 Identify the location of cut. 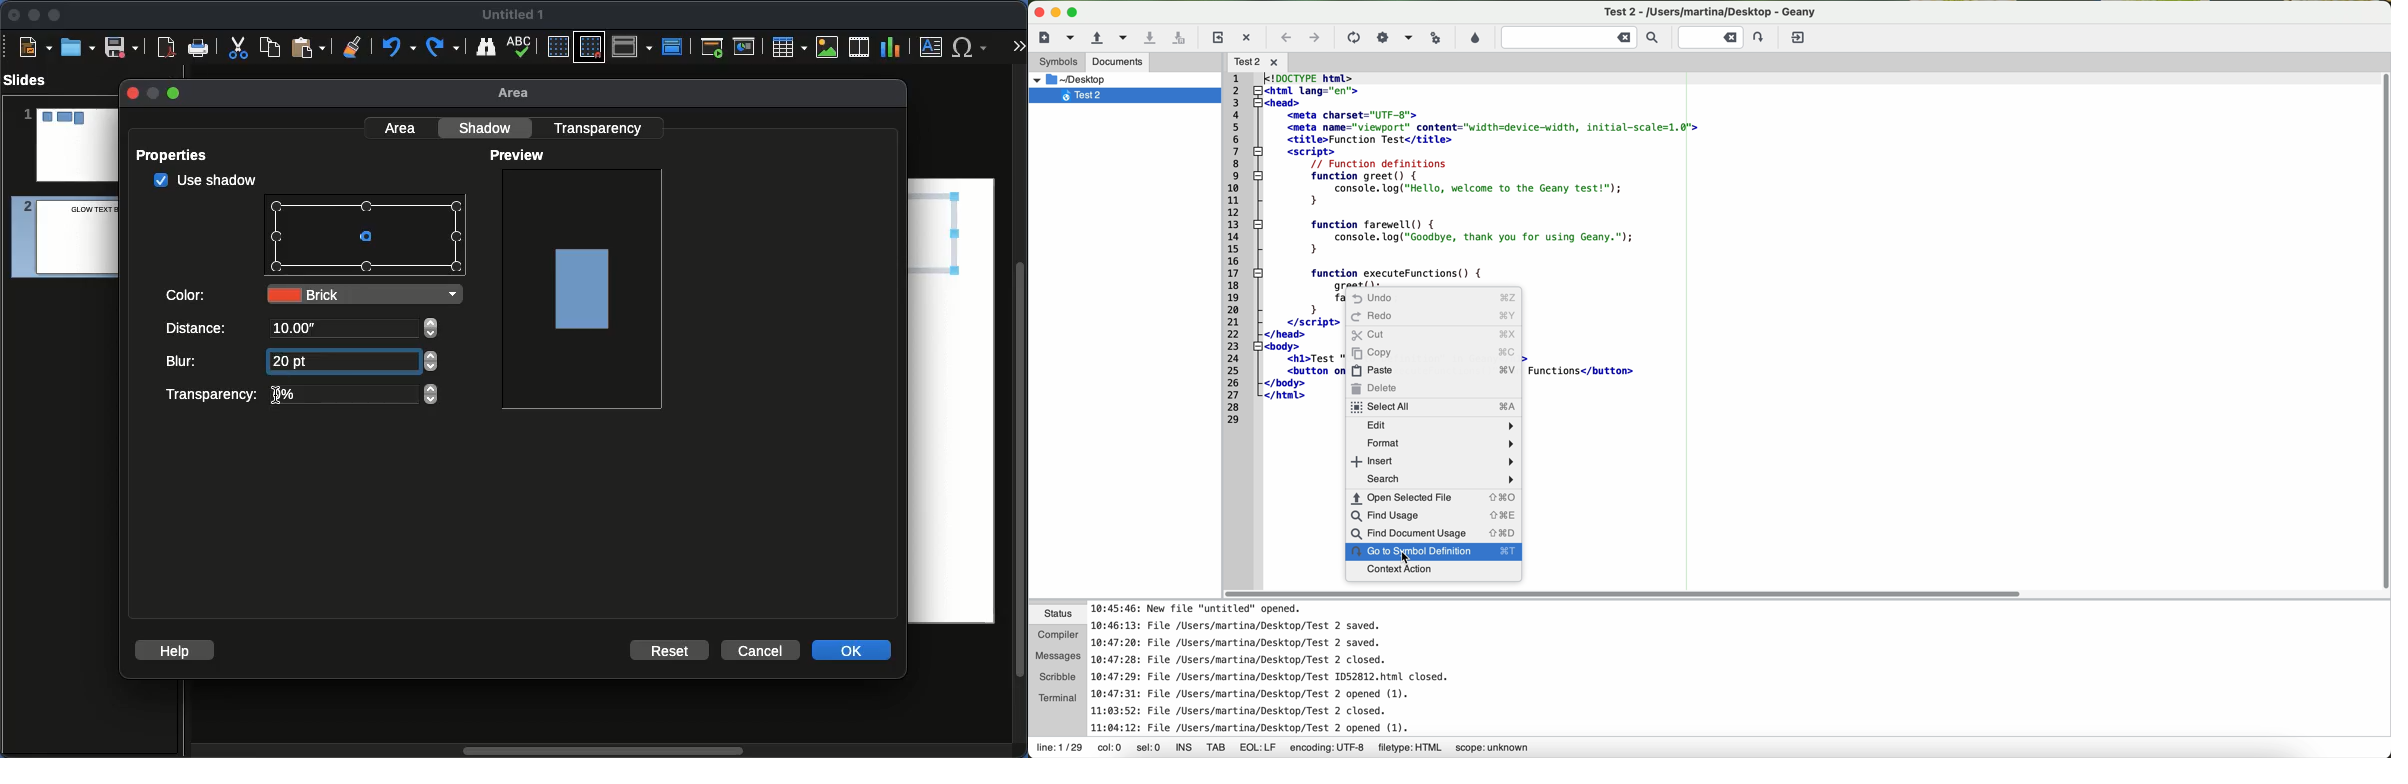
(1434, 335).